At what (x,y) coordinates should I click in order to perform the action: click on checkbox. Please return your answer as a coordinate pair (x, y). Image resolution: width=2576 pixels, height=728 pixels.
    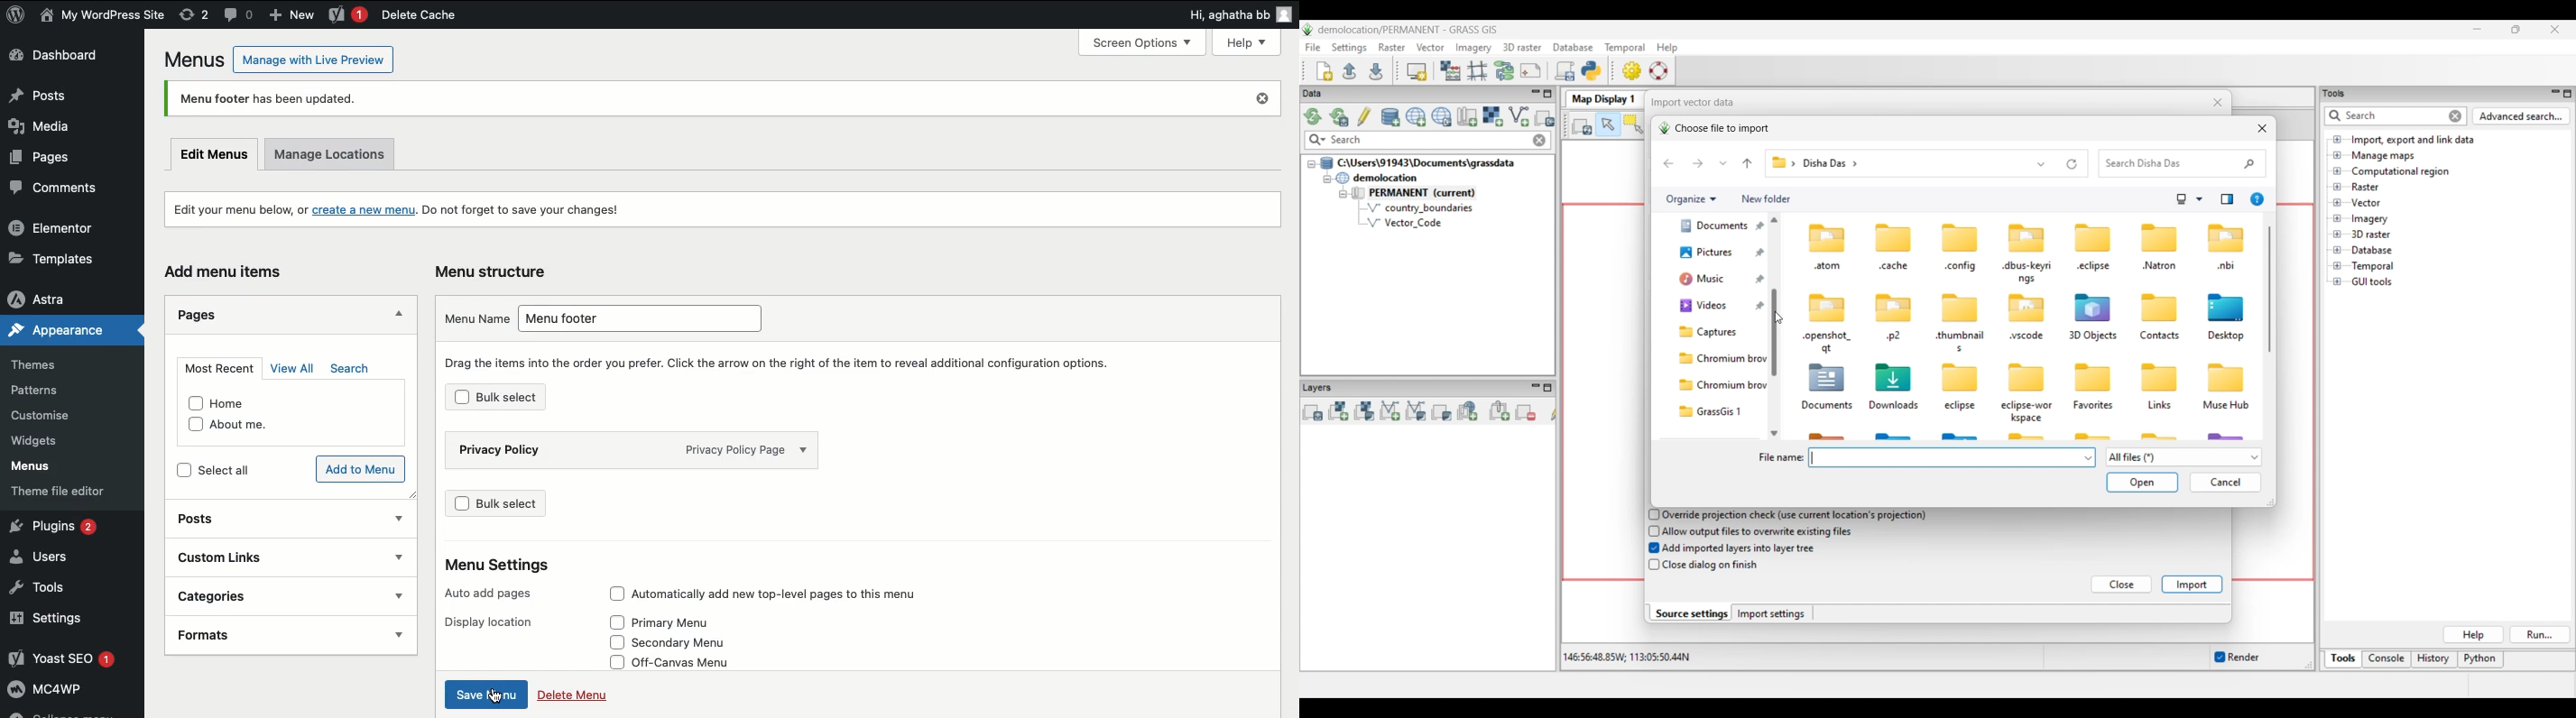
    Looking at the image, I should click on (611, 664).